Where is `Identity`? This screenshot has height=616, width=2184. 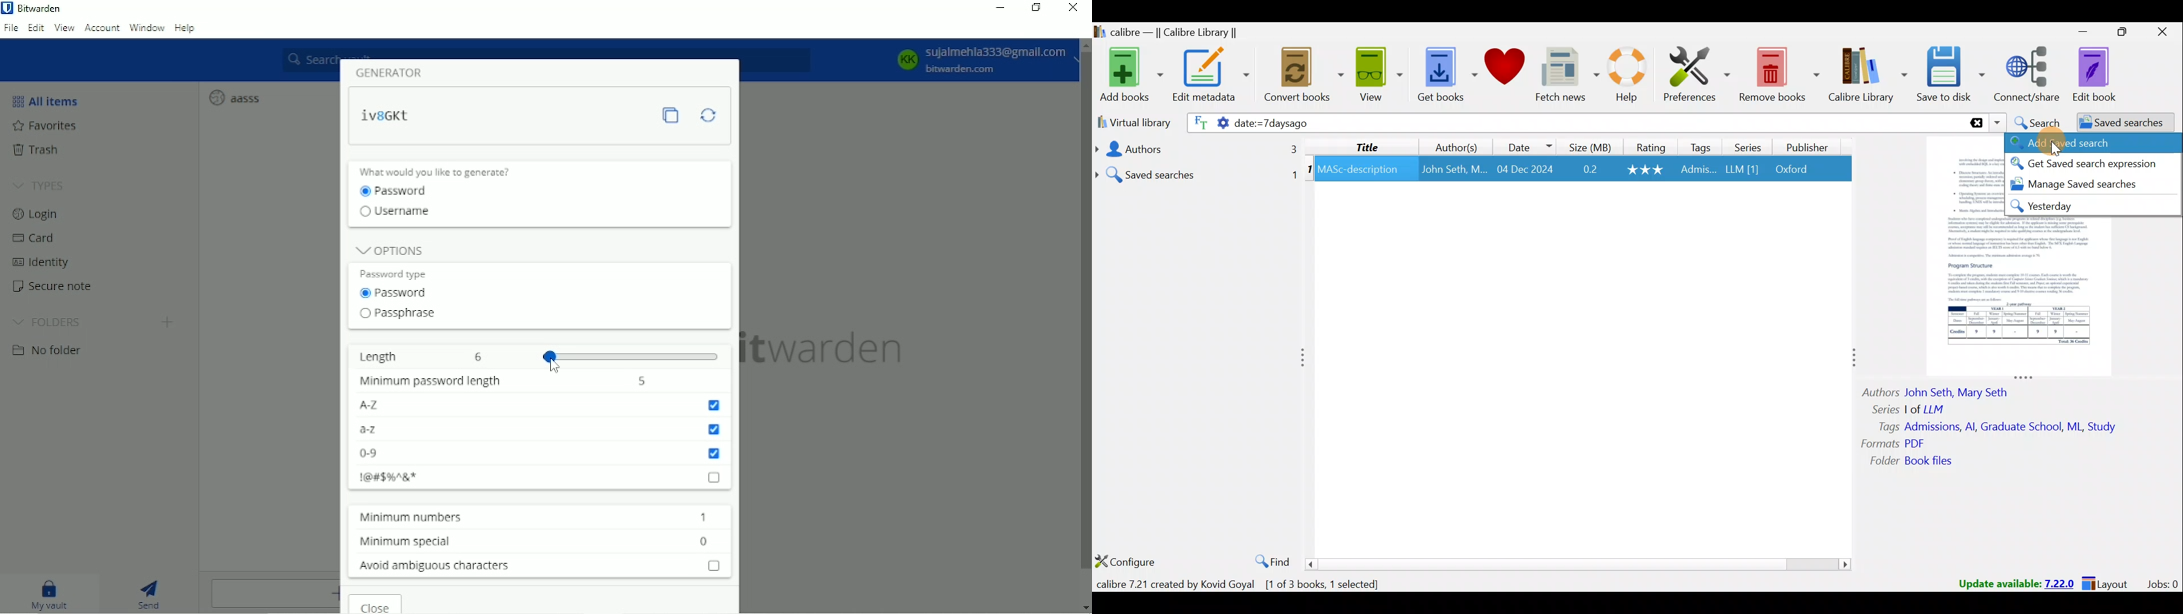 Identity is located at coordinates (44, 262).